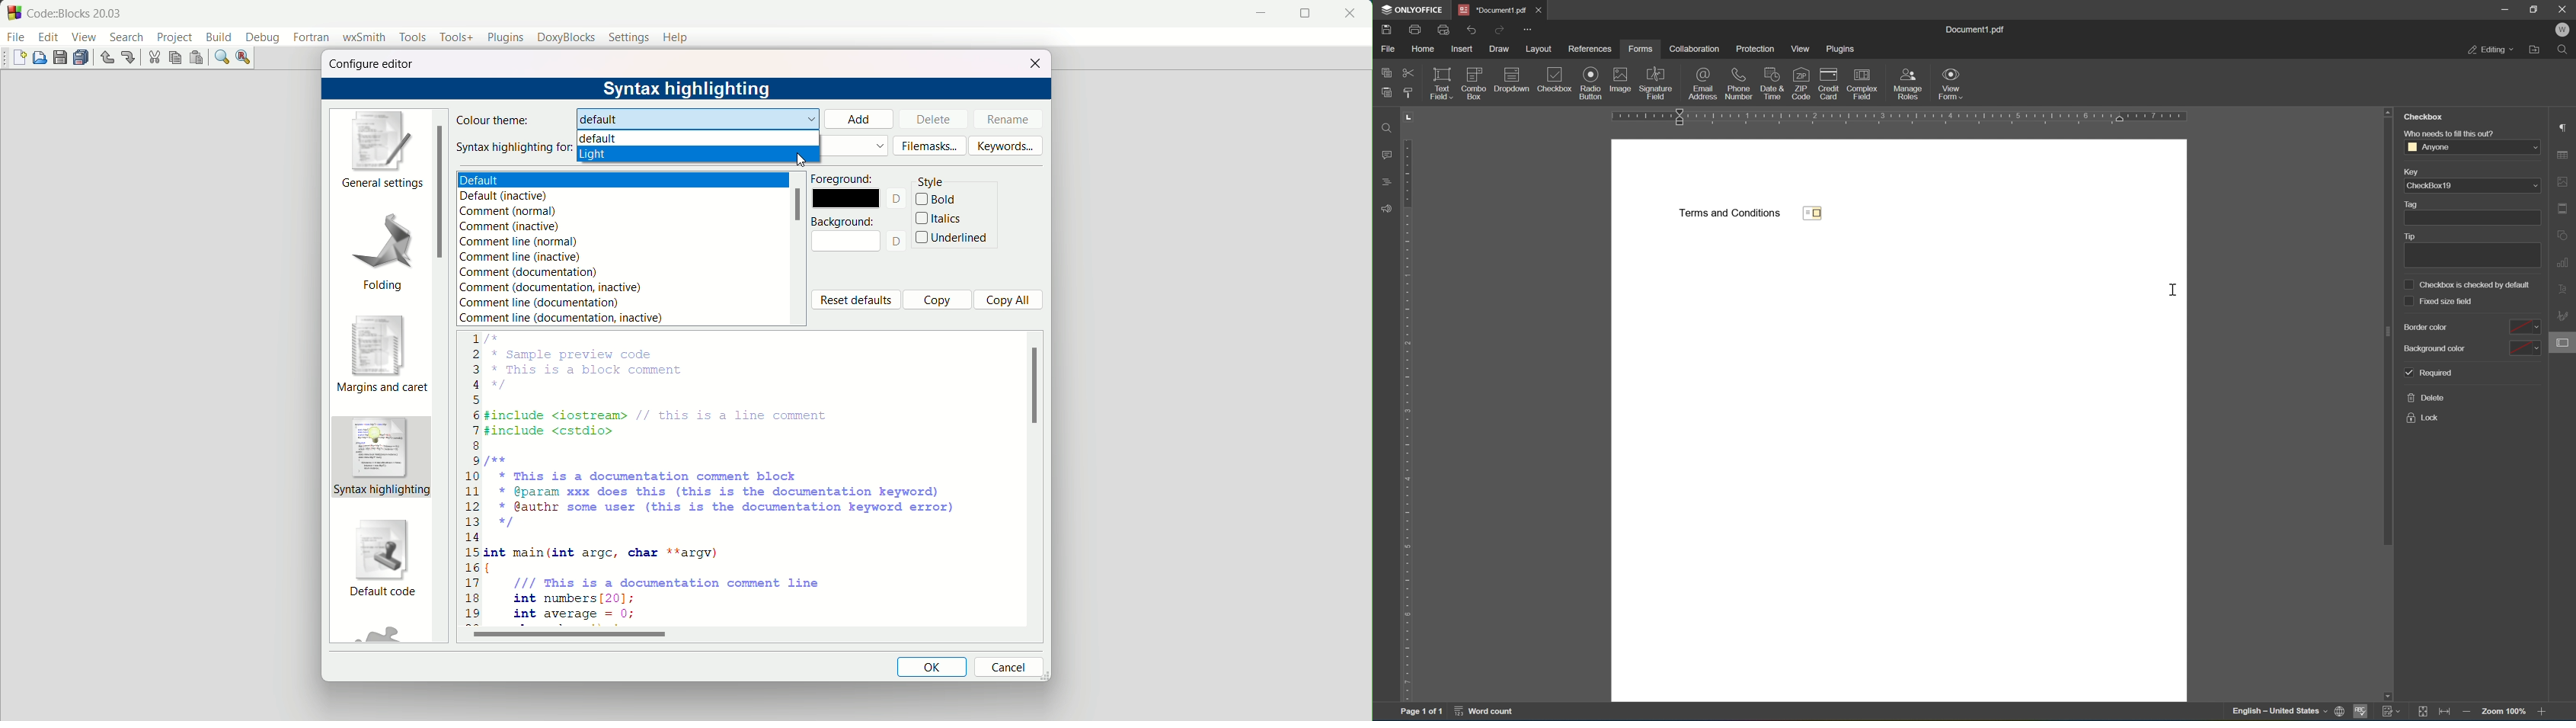 The height and width of the screenshot is (728, 2576). Describe the element at coordinates (382, 457) in the screenshot. I see `syntax highlighting` at that location.